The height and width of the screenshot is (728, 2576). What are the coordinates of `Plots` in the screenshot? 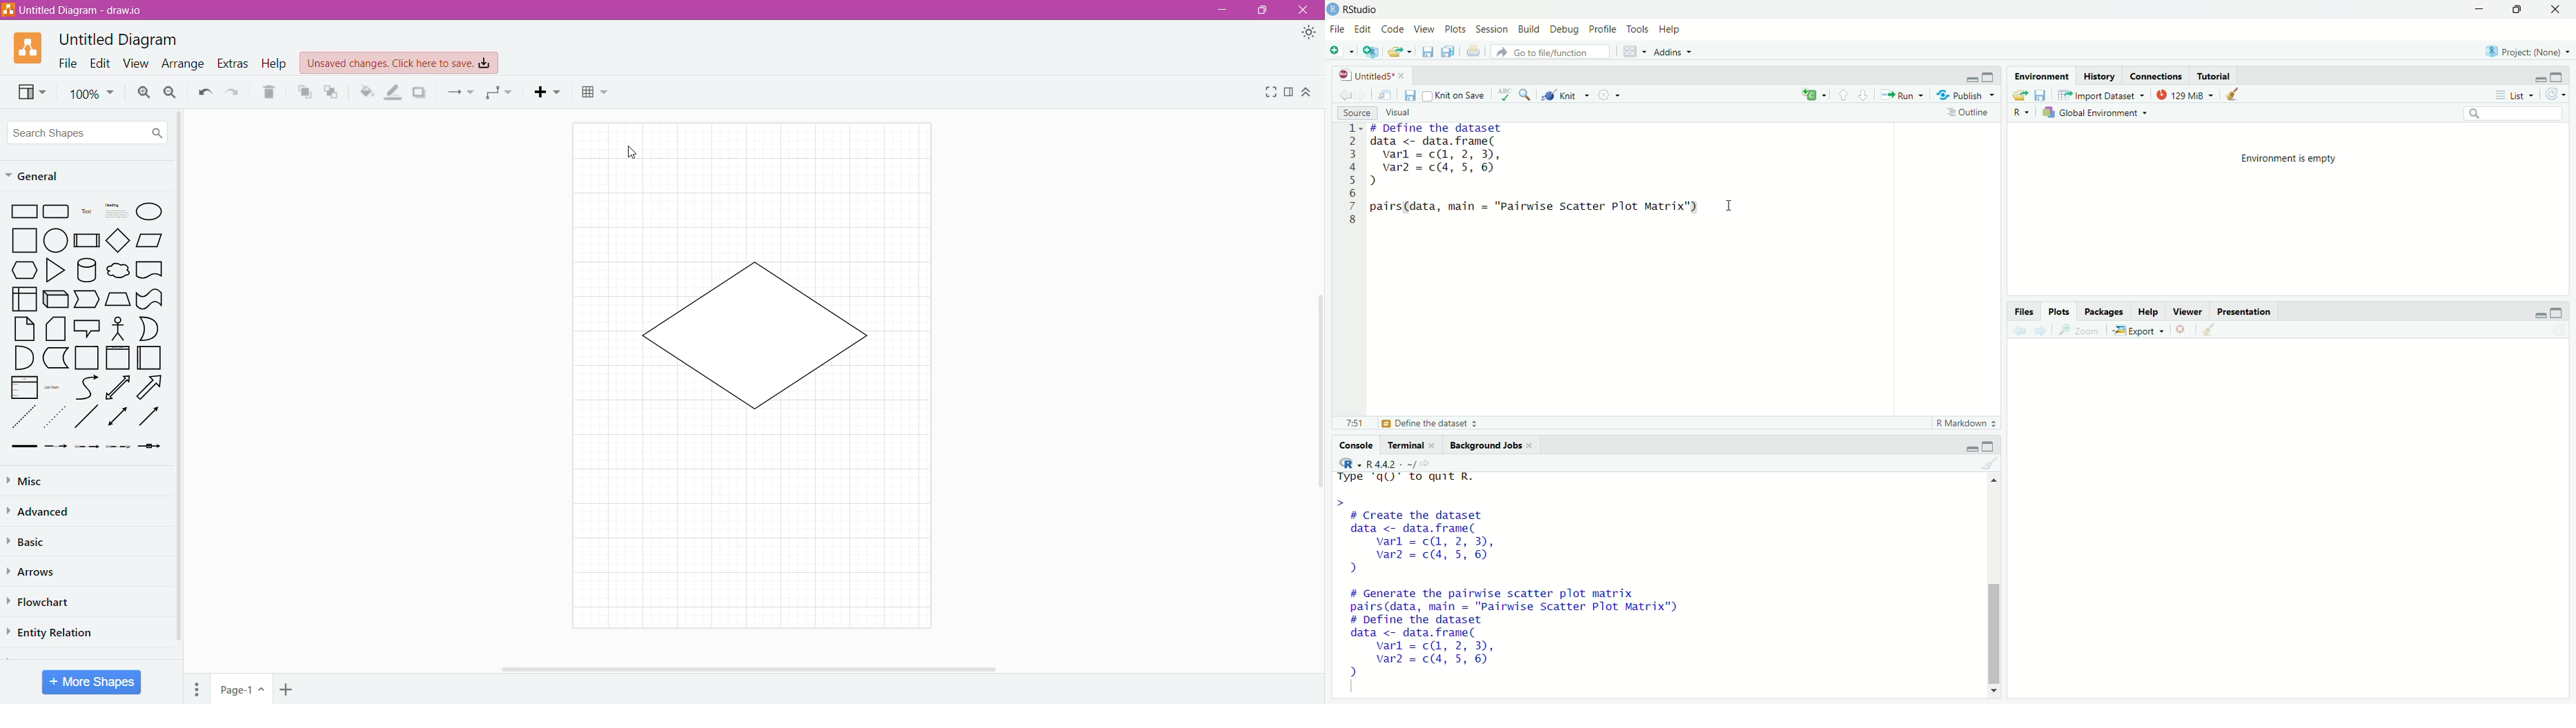 It's located at (1457, 28).